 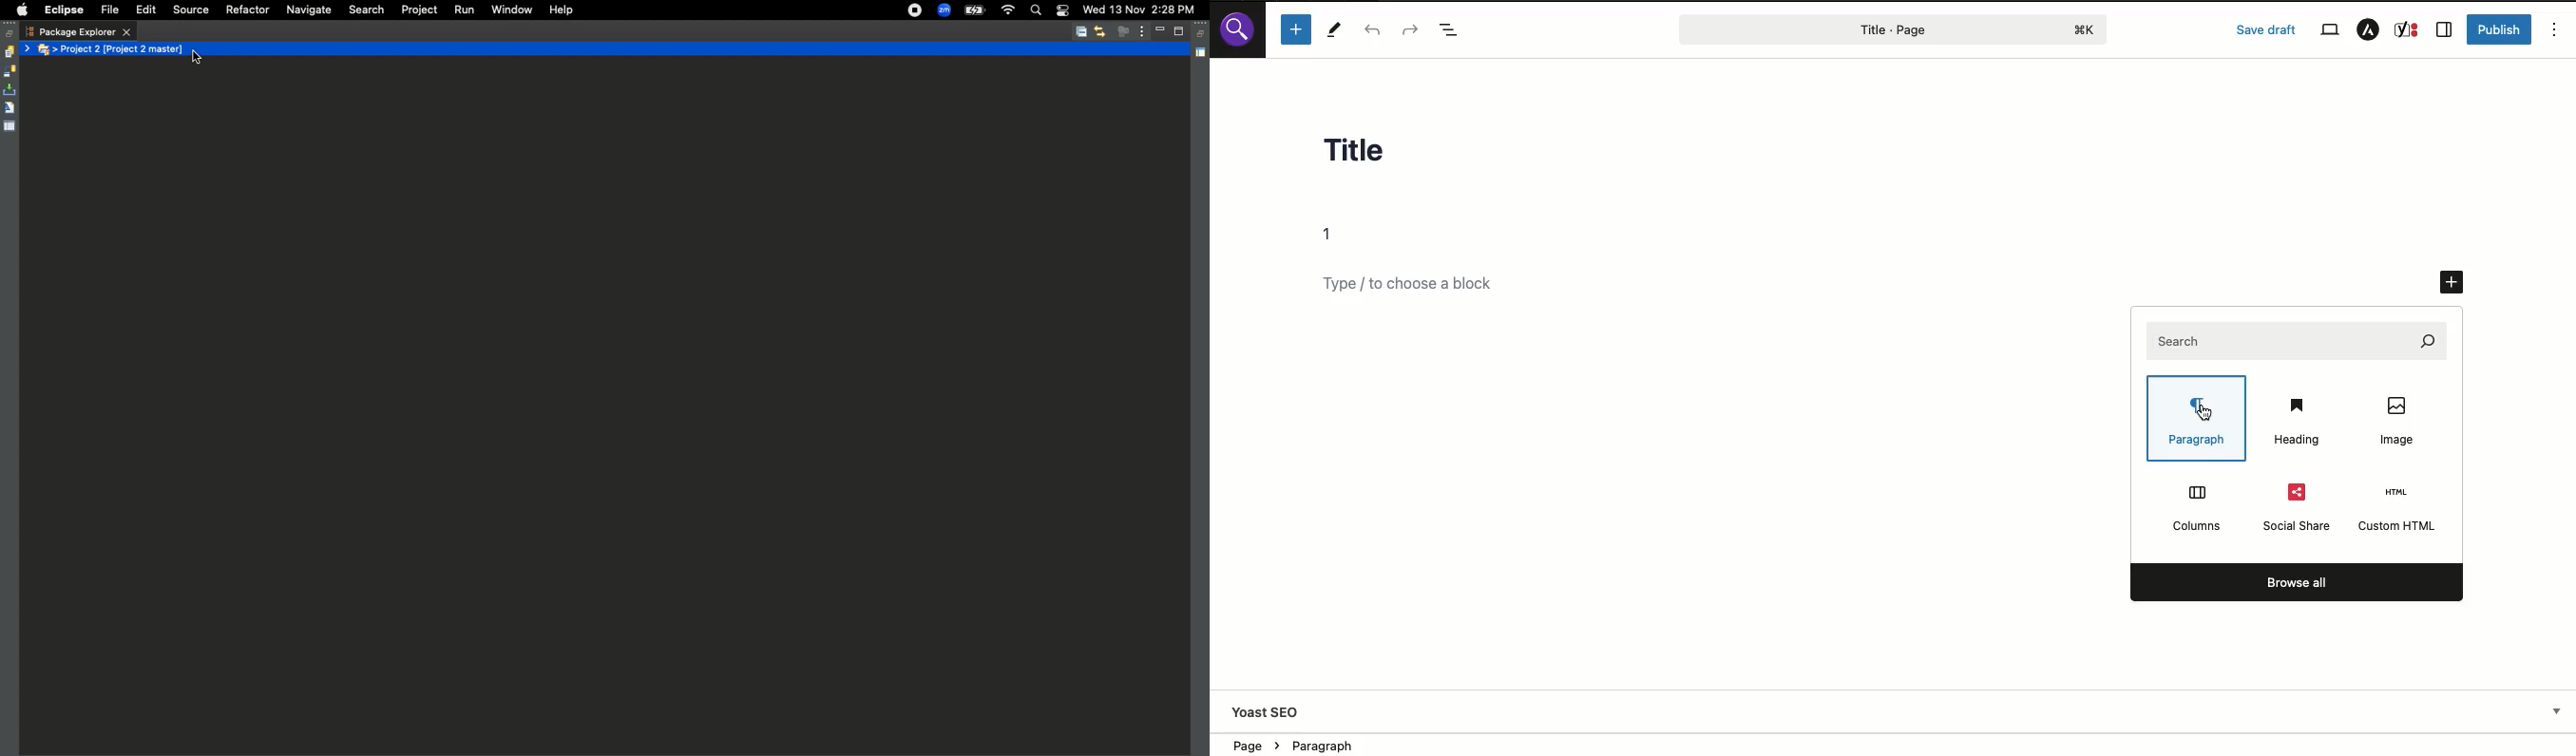 I want to click on Paragraph, so click(x=2201, y=420).